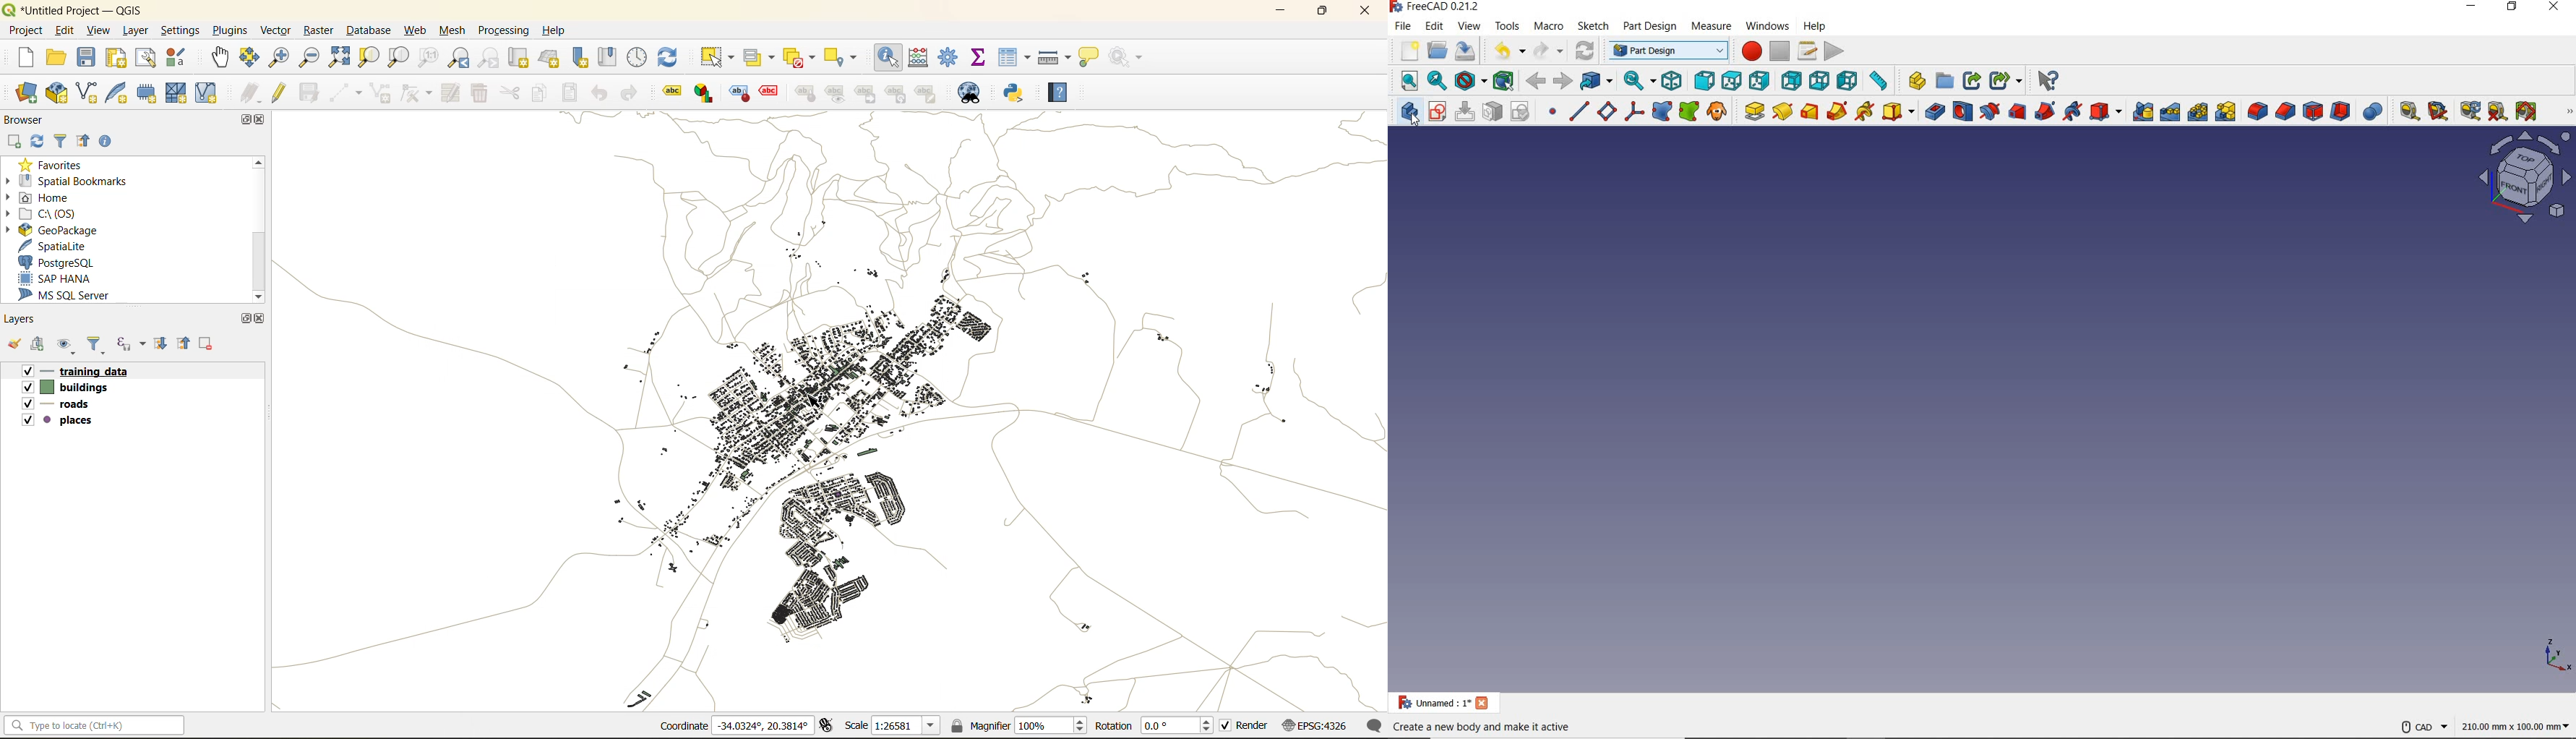 The width and height of the screenshot is (2576, 756). What do you see at coordinates (836, 95) in the screenshot?
I see `preview` at bounding box center [836, 95].